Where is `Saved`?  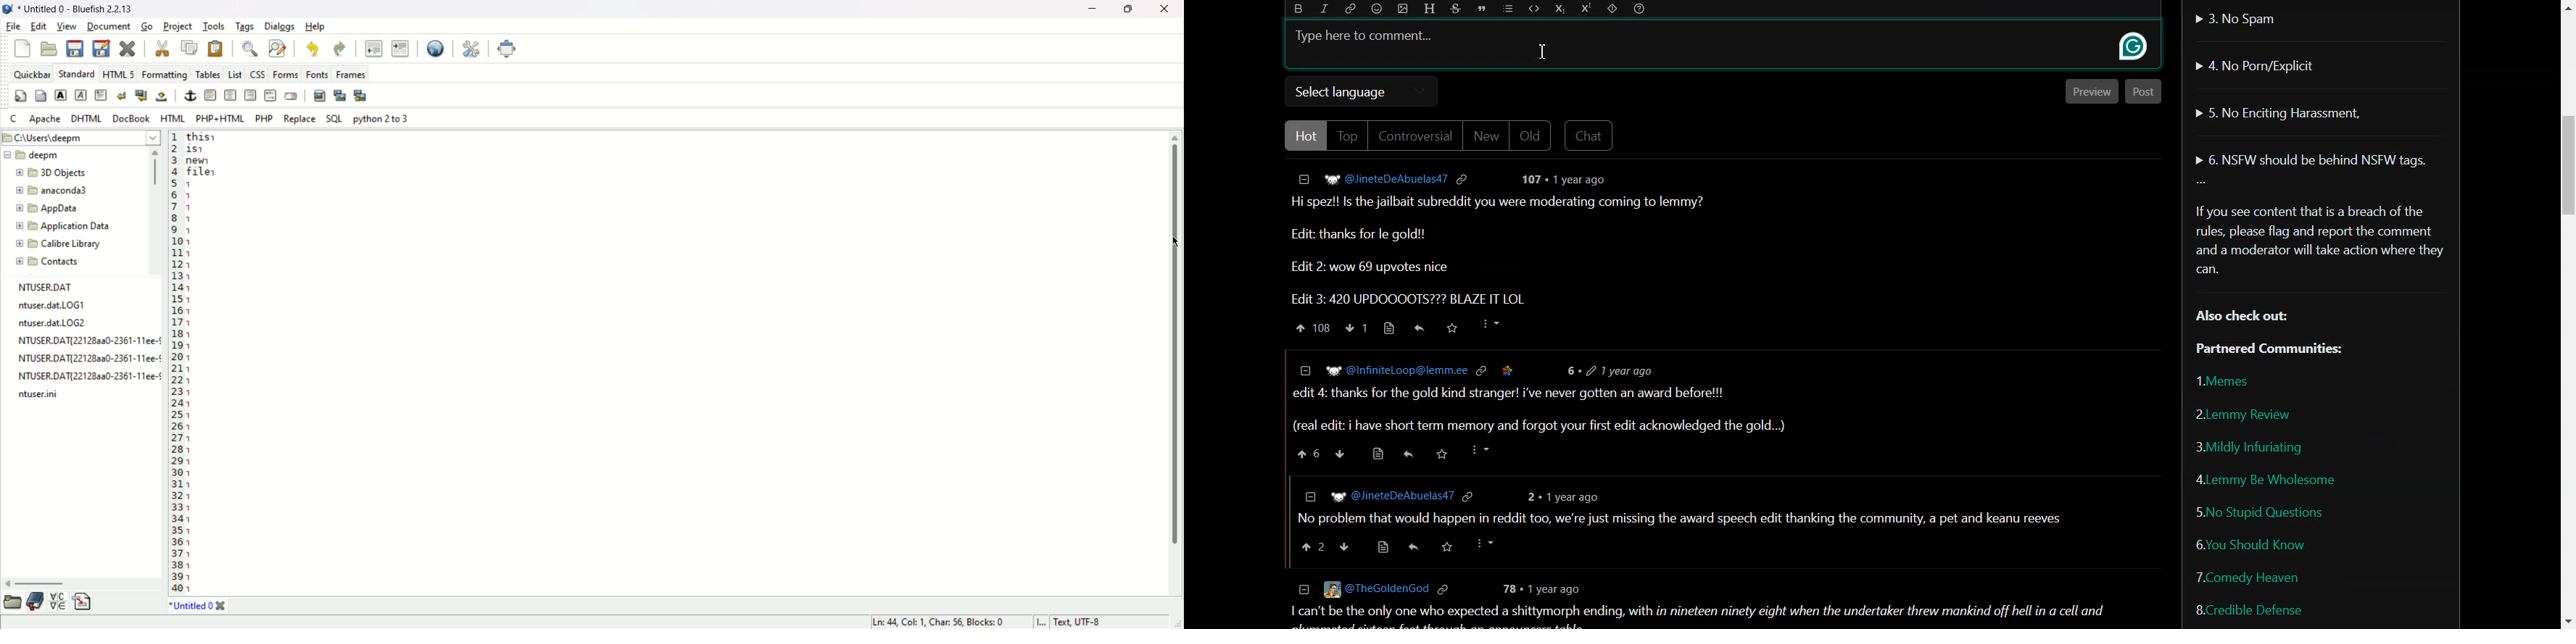
Saved is located at coordinates (1454, 328).